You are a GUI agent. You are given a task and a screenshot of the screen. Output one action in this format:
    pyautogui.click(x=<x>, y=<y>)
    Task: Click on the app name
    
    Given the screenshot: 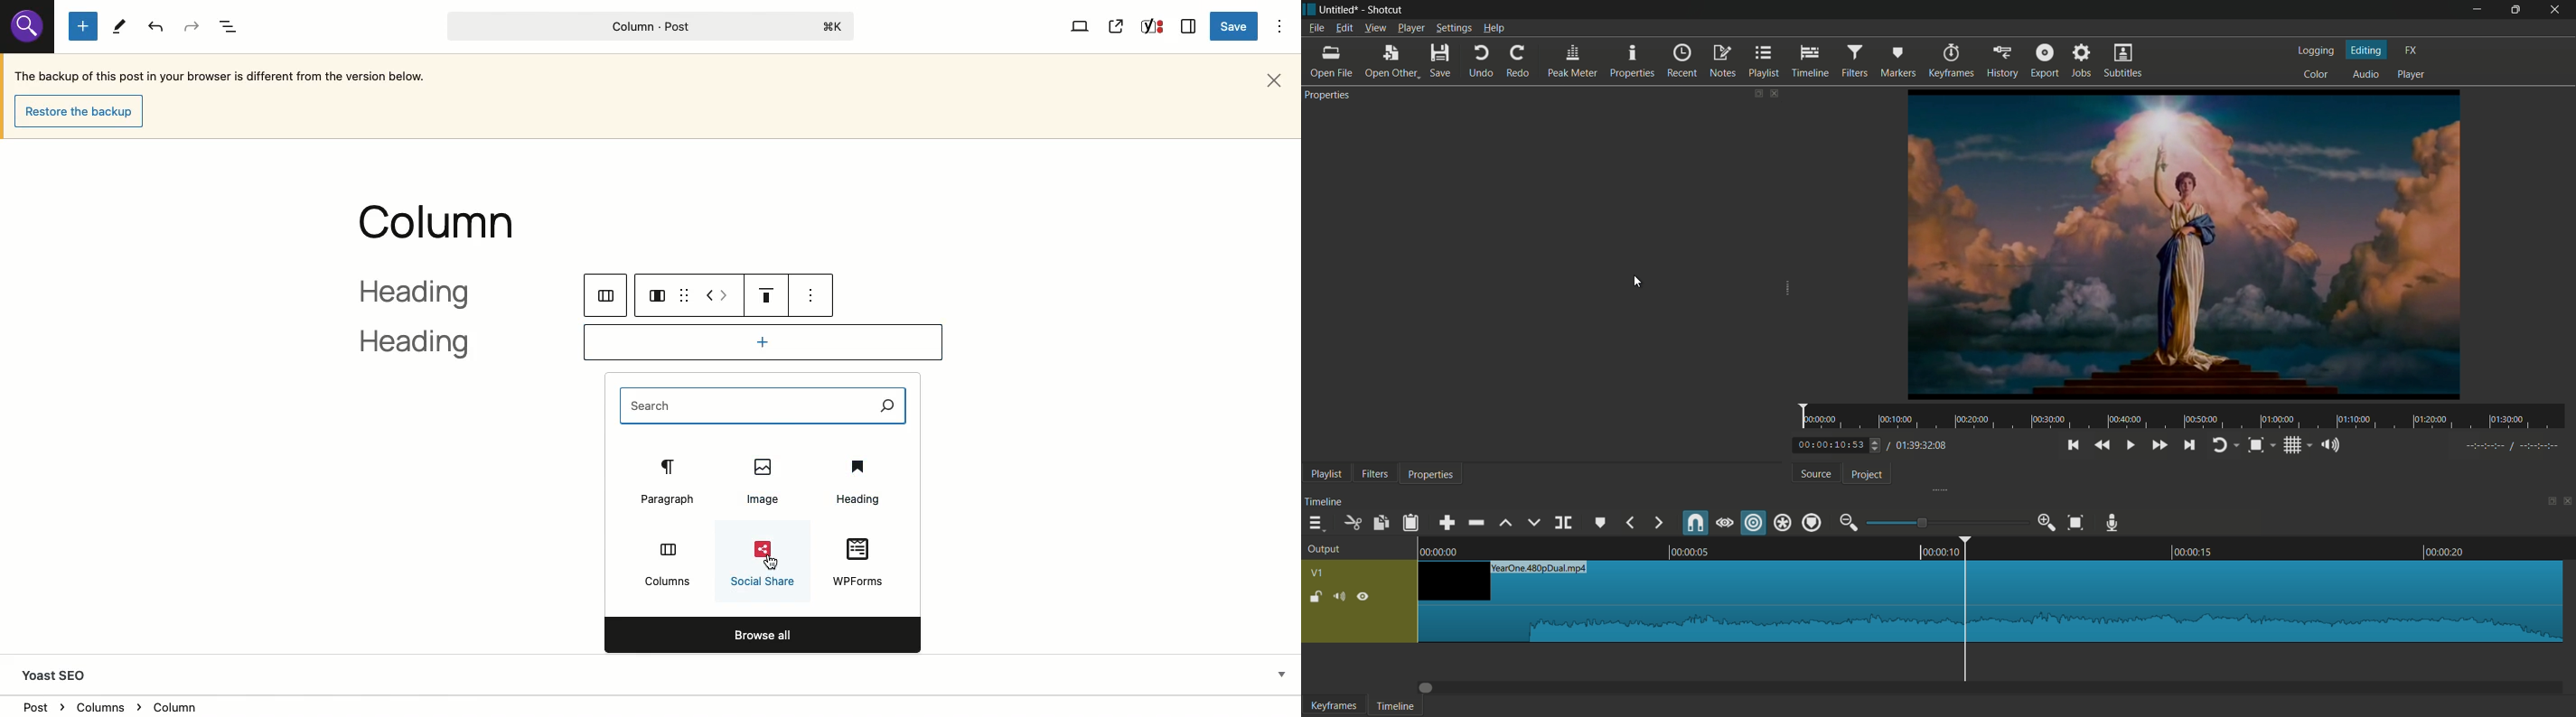 What is the action you would take?
    pyautogui.click(x=1384, y=11)
    